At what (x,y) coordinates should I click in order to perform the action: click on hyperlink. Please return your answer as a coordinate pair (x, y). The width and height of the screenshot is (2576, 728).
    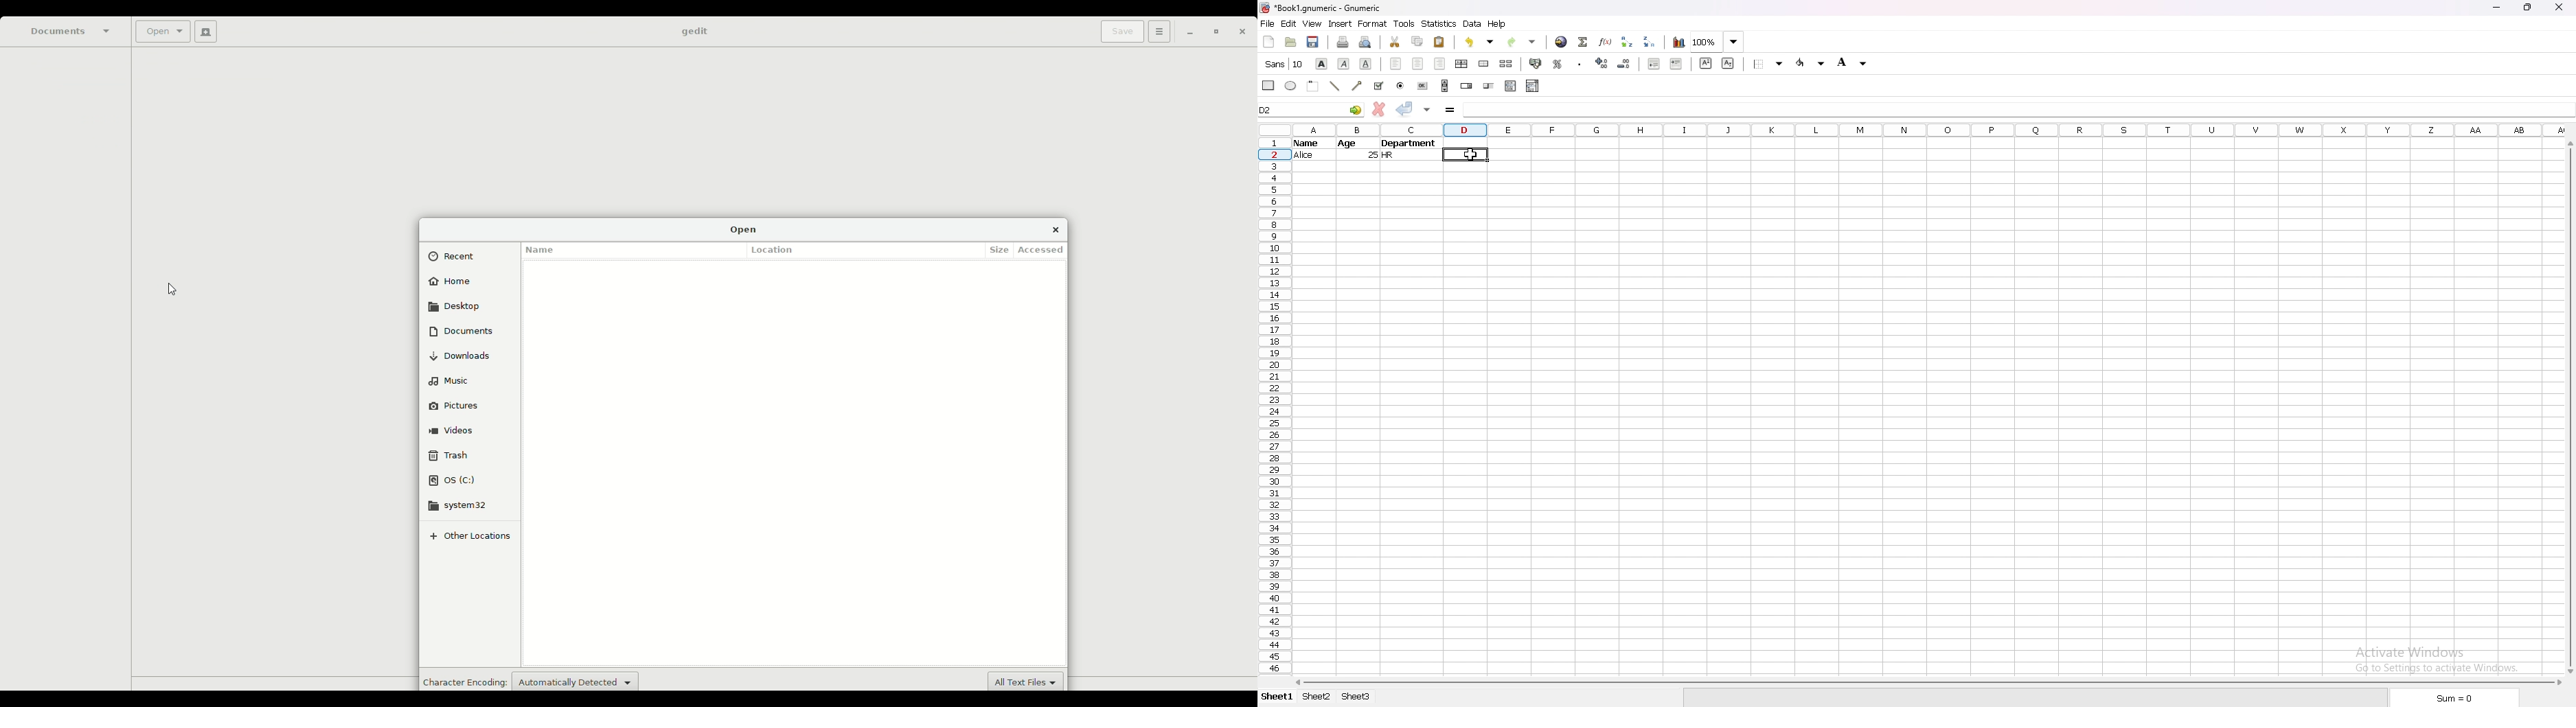
    Looking at the image, I should click on (1562, 41).